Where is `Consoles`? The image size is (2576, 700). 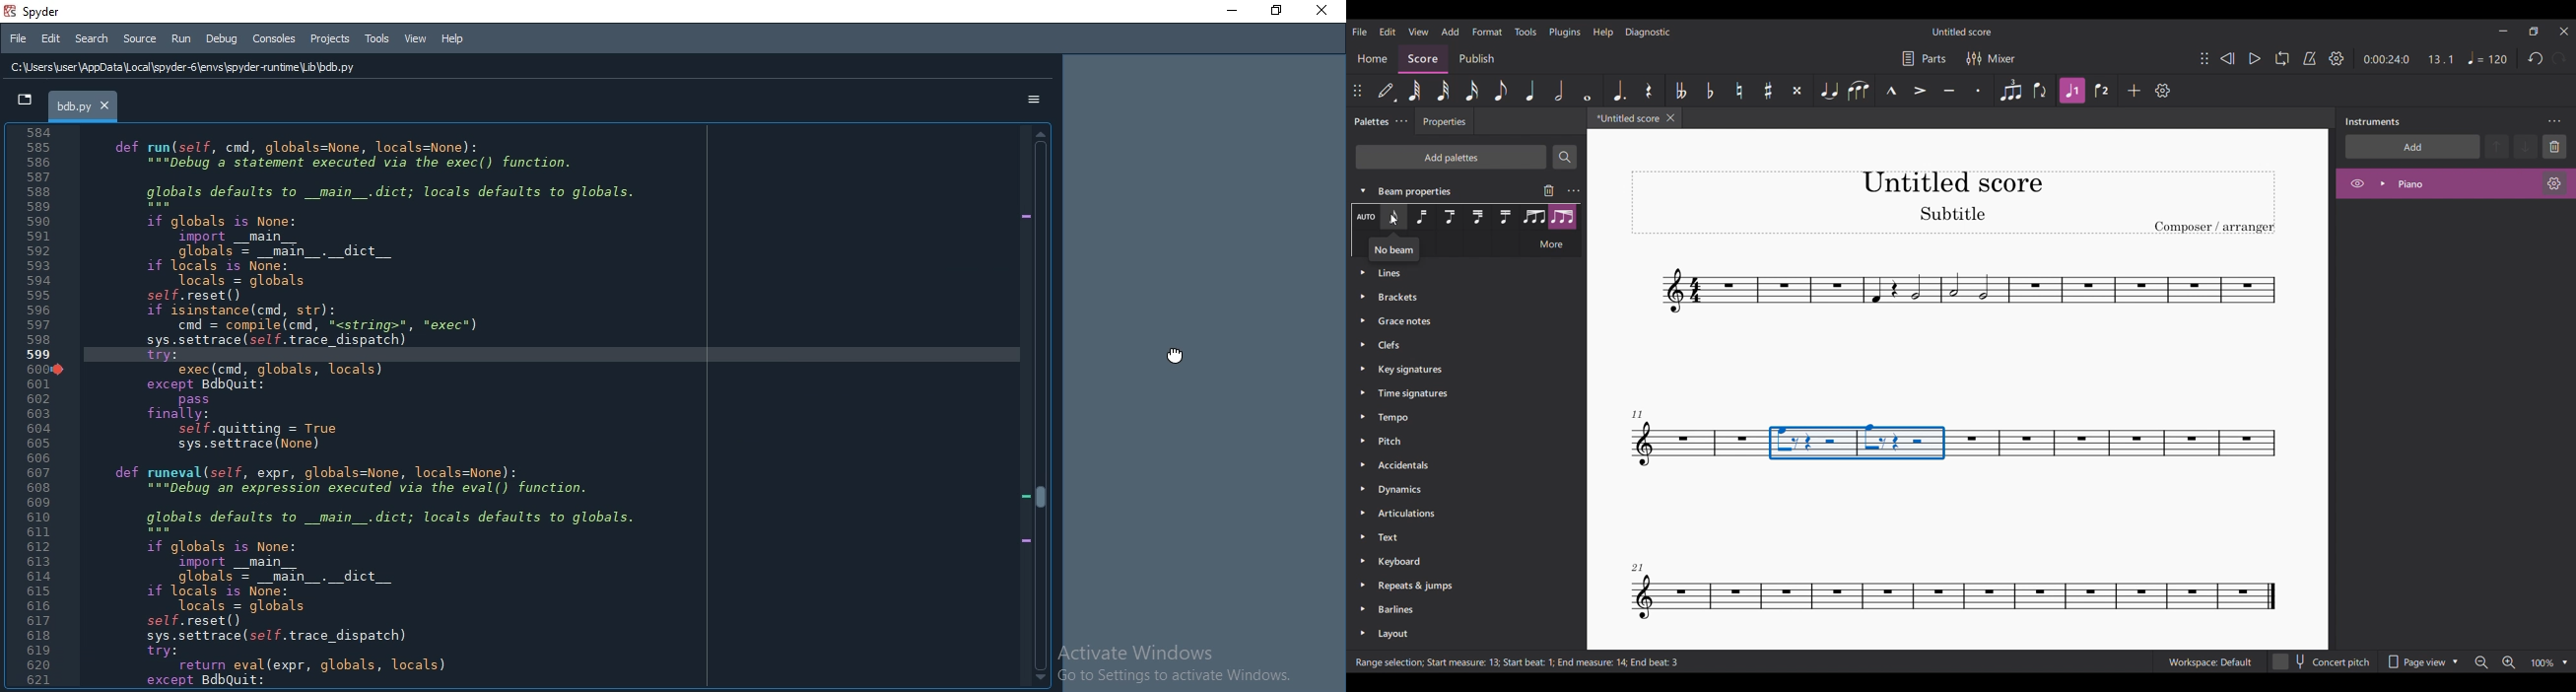
Consoles is located at coordinates (273, 38).